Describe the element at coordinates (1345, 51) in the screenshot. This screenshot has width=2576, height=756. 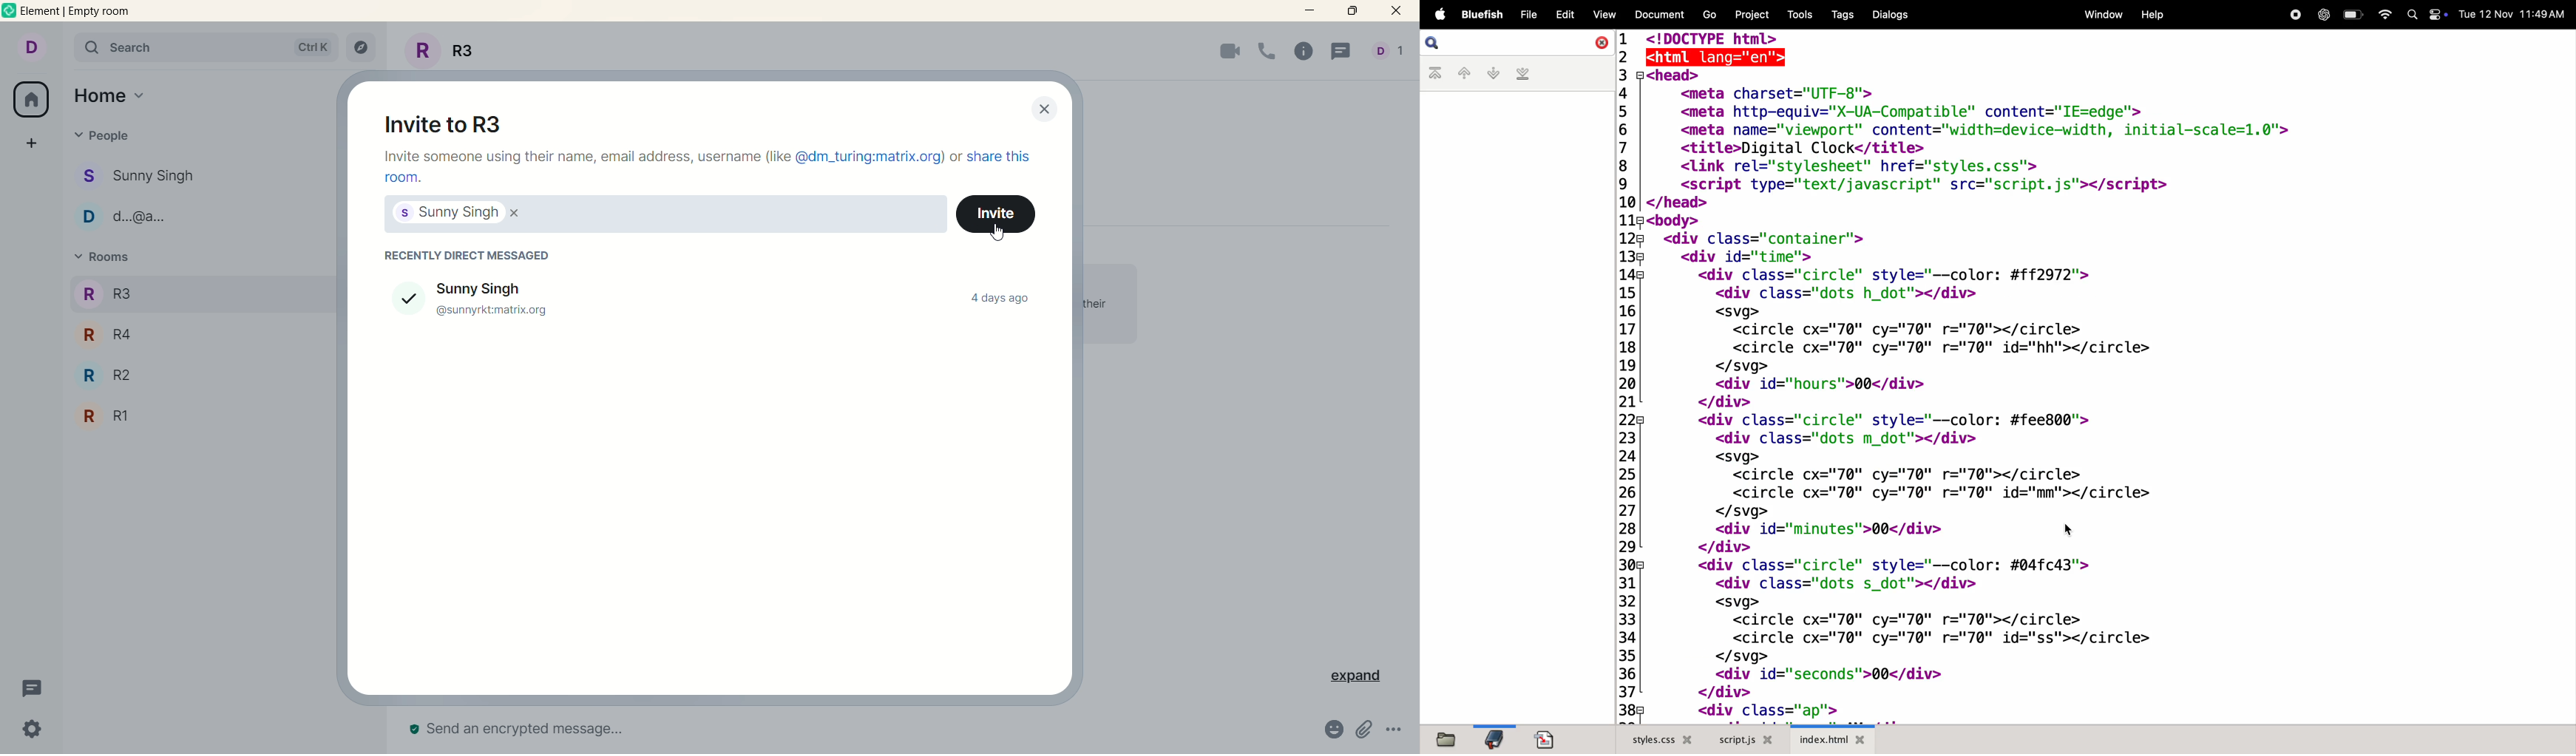
I see `threads` at that location.